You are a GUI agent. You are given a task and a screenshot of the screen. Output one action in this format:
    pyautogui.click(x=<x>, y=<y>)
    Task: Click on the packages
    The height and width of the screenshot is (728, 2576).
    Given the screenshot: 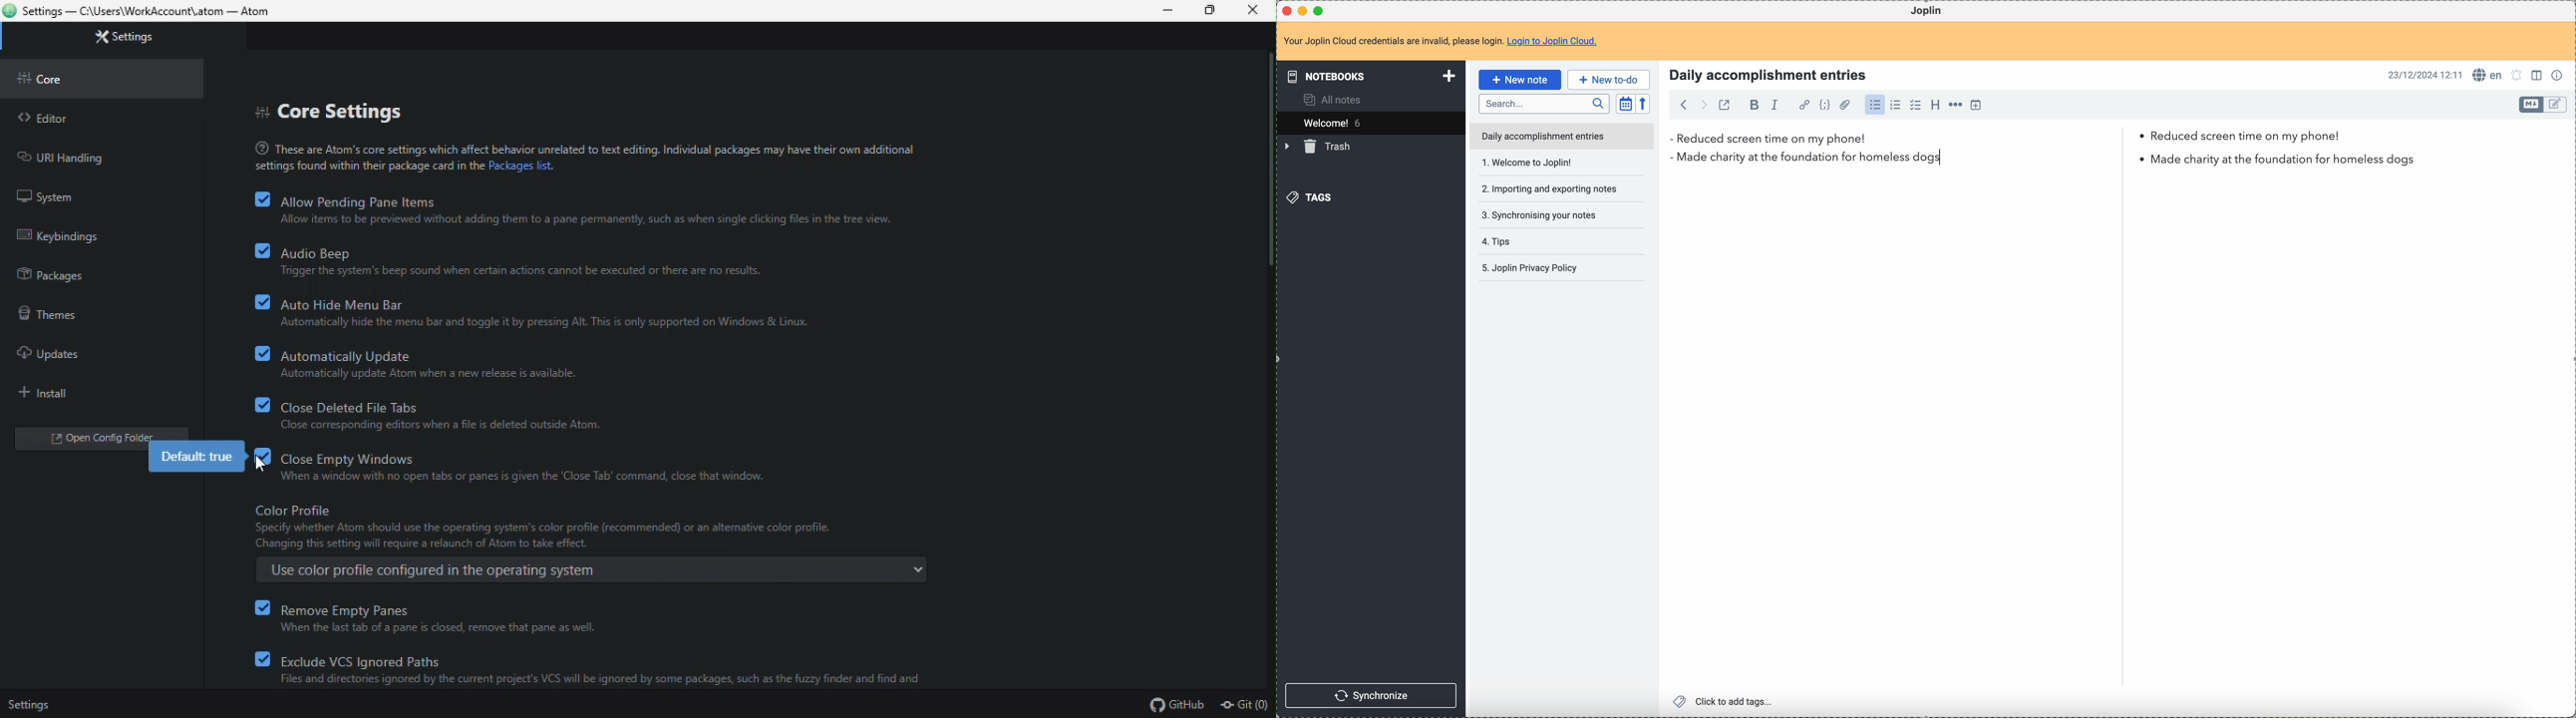 What is the action you would take?
    pyautogui.click(x=48, y=273)
    